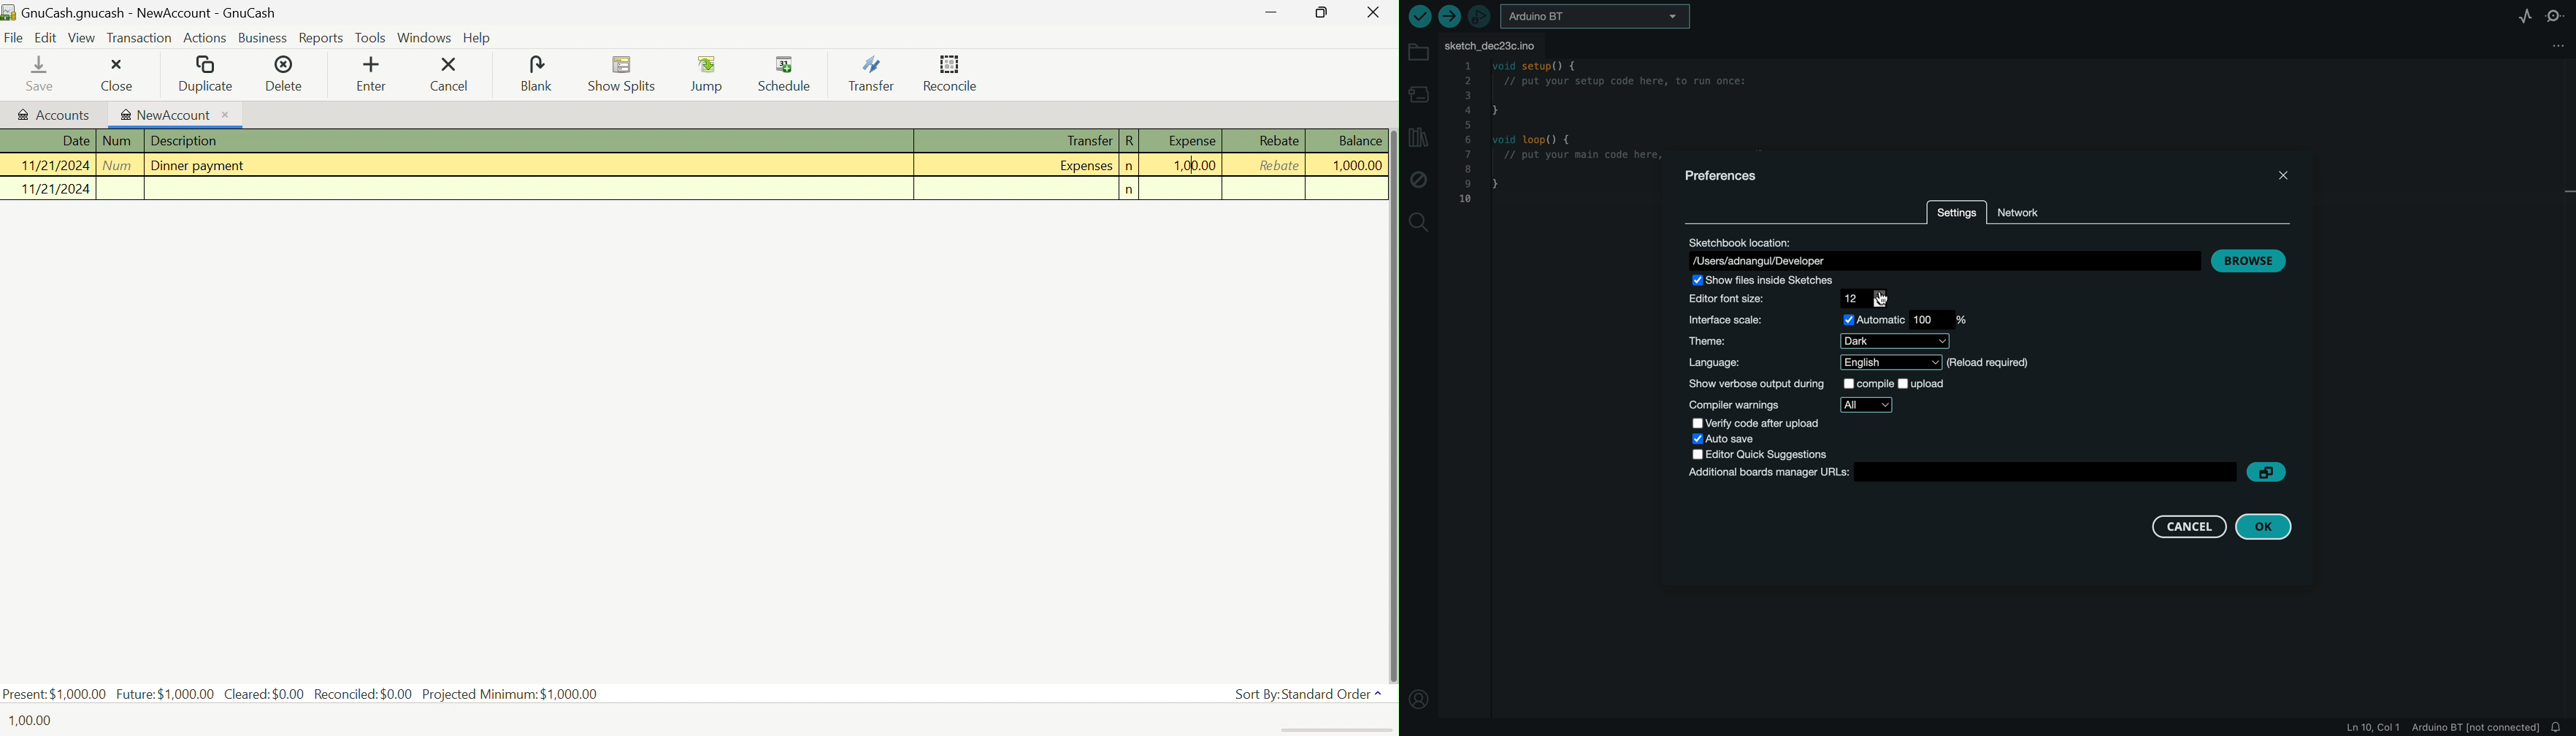 The image size is (2576, 756). What do you see at coordinates (1197, 166) in the screenshot?
I see `1,00,00` at bounding box center [1197, 166].